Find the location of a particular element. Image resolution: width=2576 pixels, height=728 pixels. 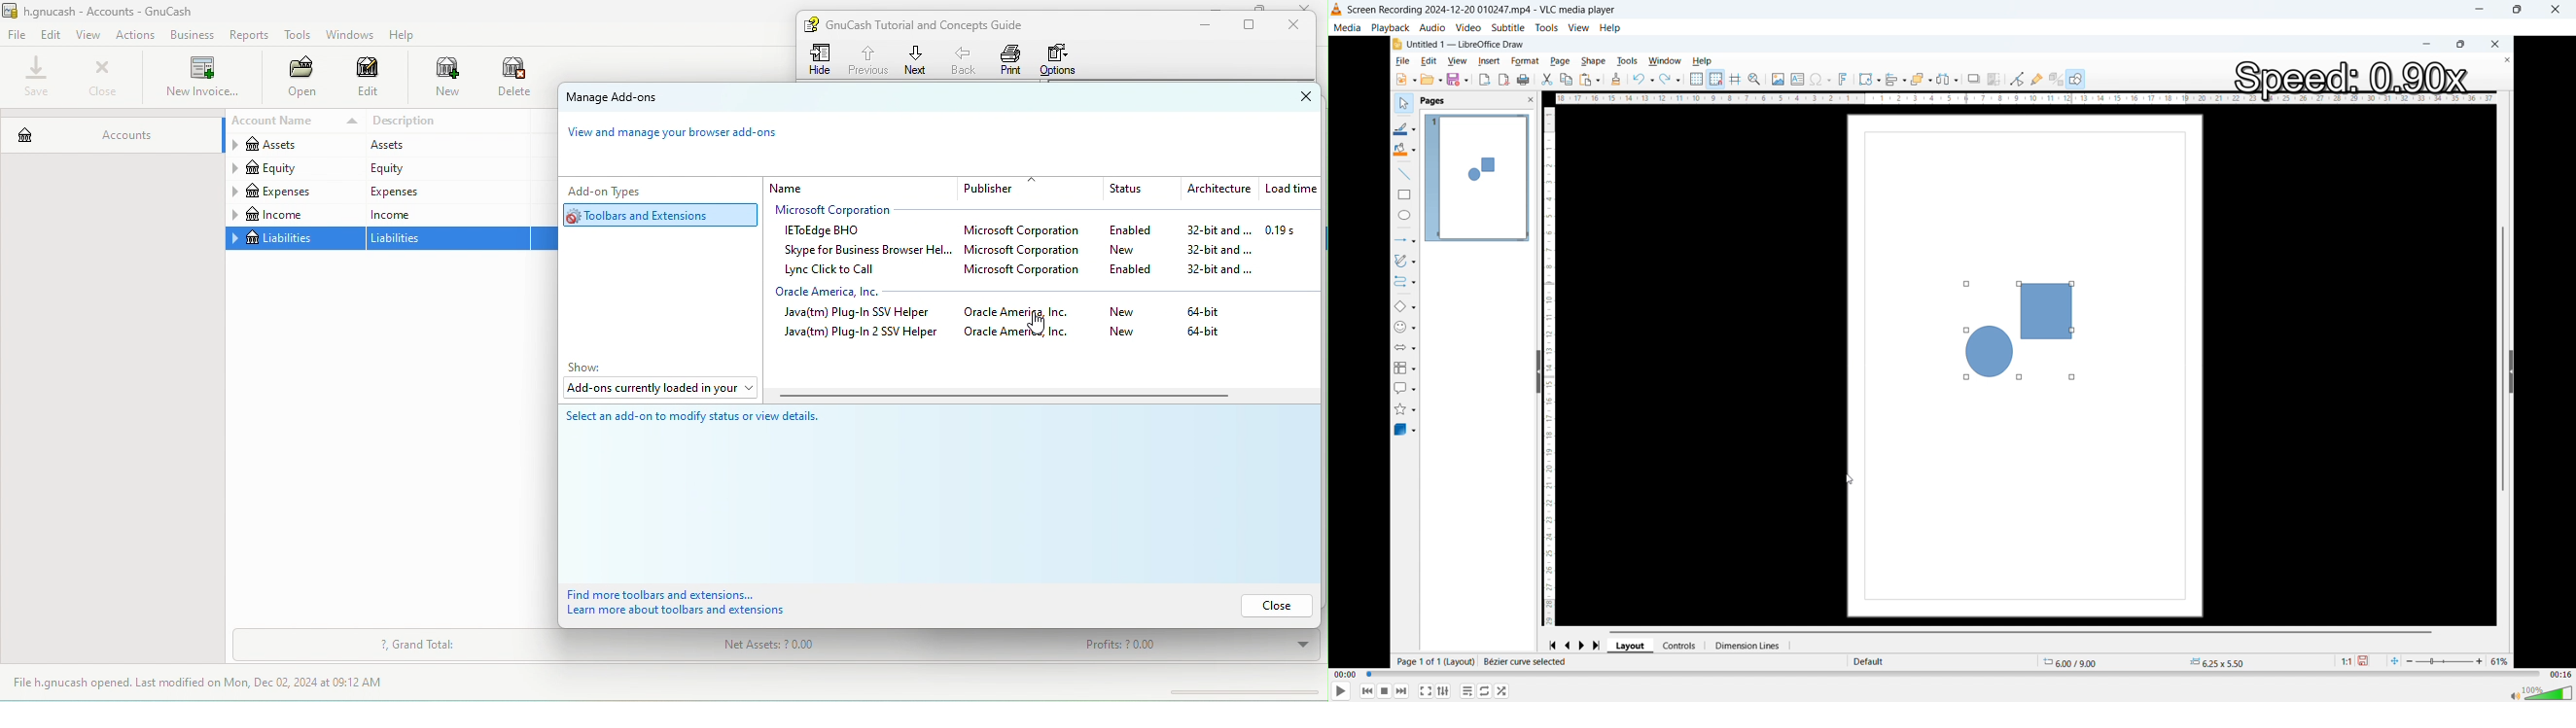

options is located at coordinates (1063, 59).